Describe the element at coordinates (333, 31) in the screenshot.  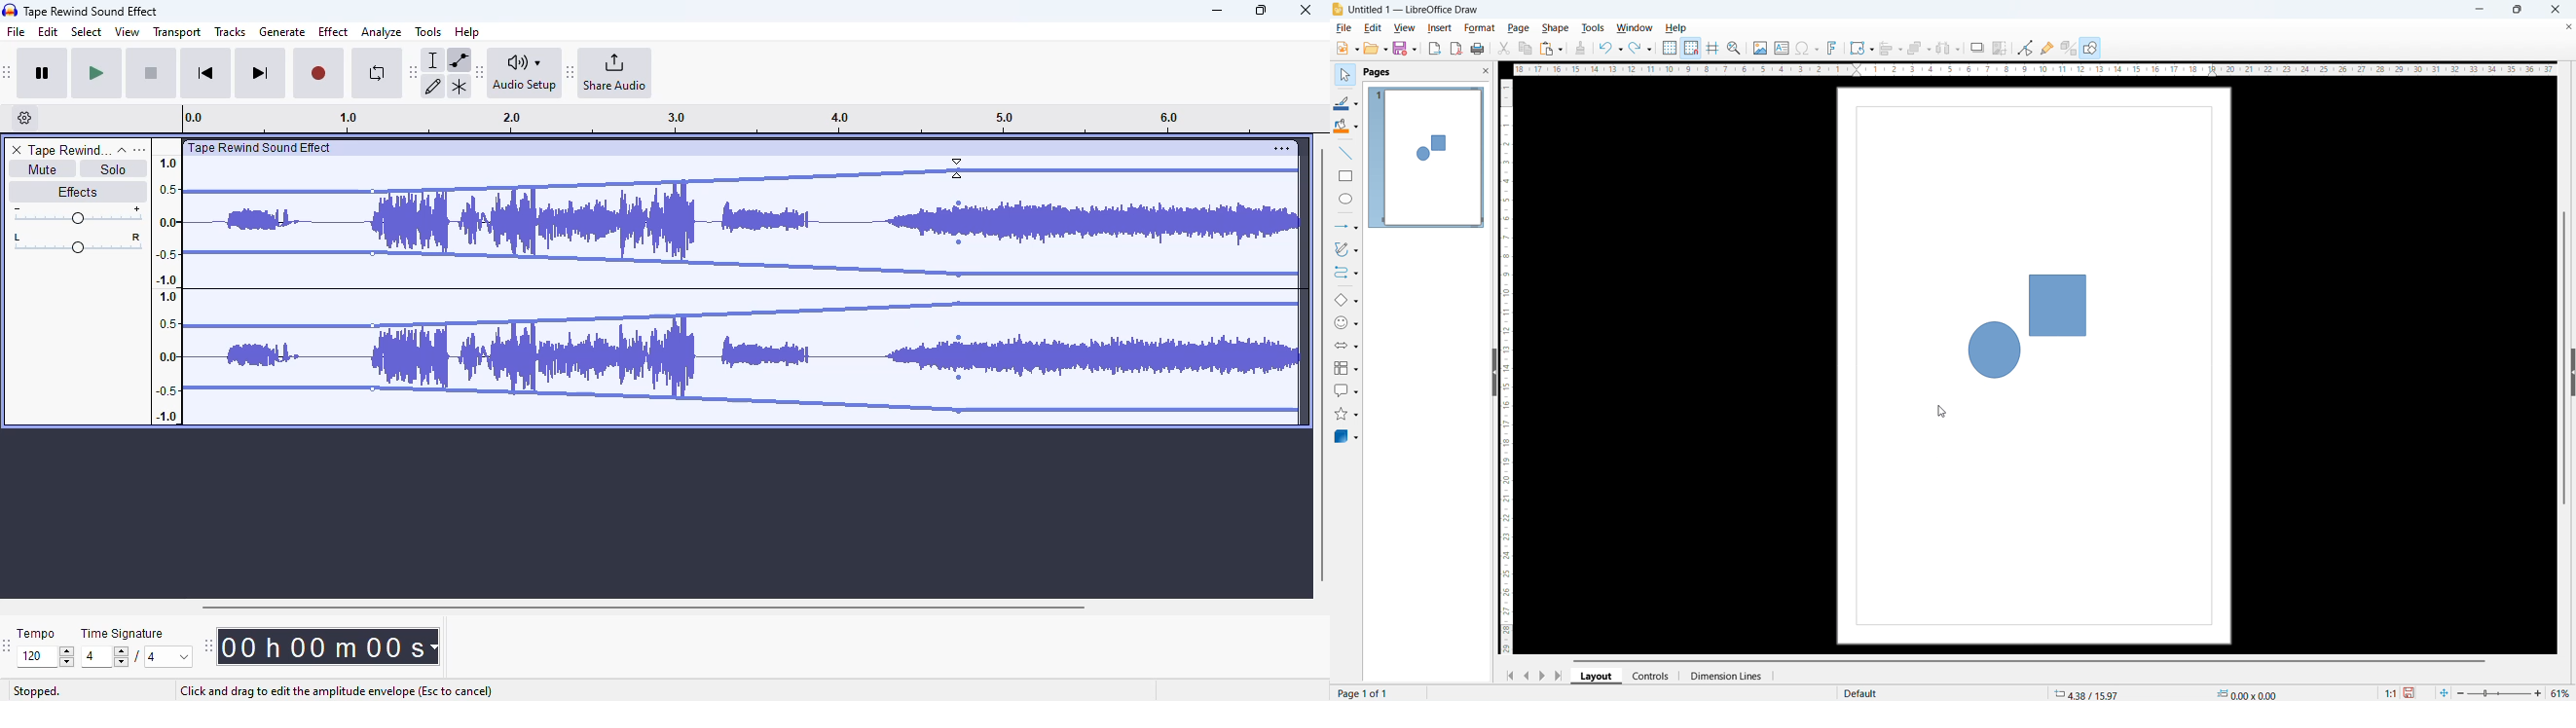
I see `effect` at that location.